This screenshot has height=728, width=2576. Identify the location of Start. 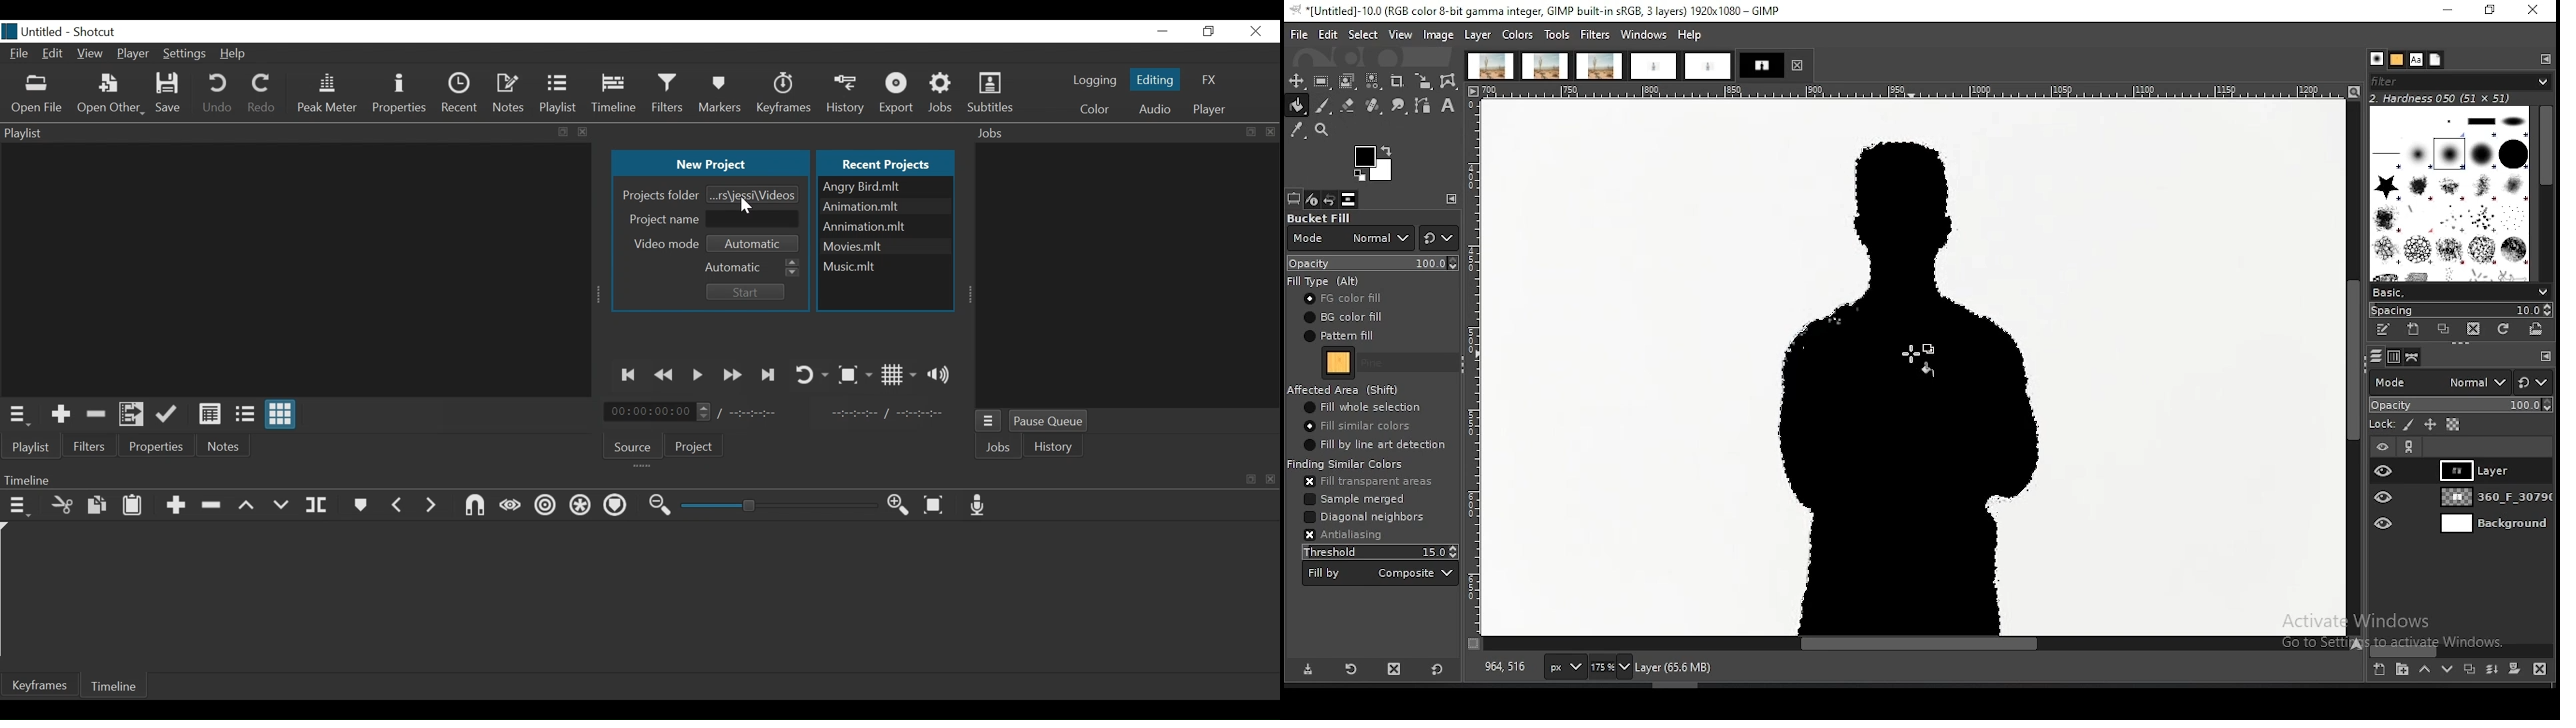
(743, 292).